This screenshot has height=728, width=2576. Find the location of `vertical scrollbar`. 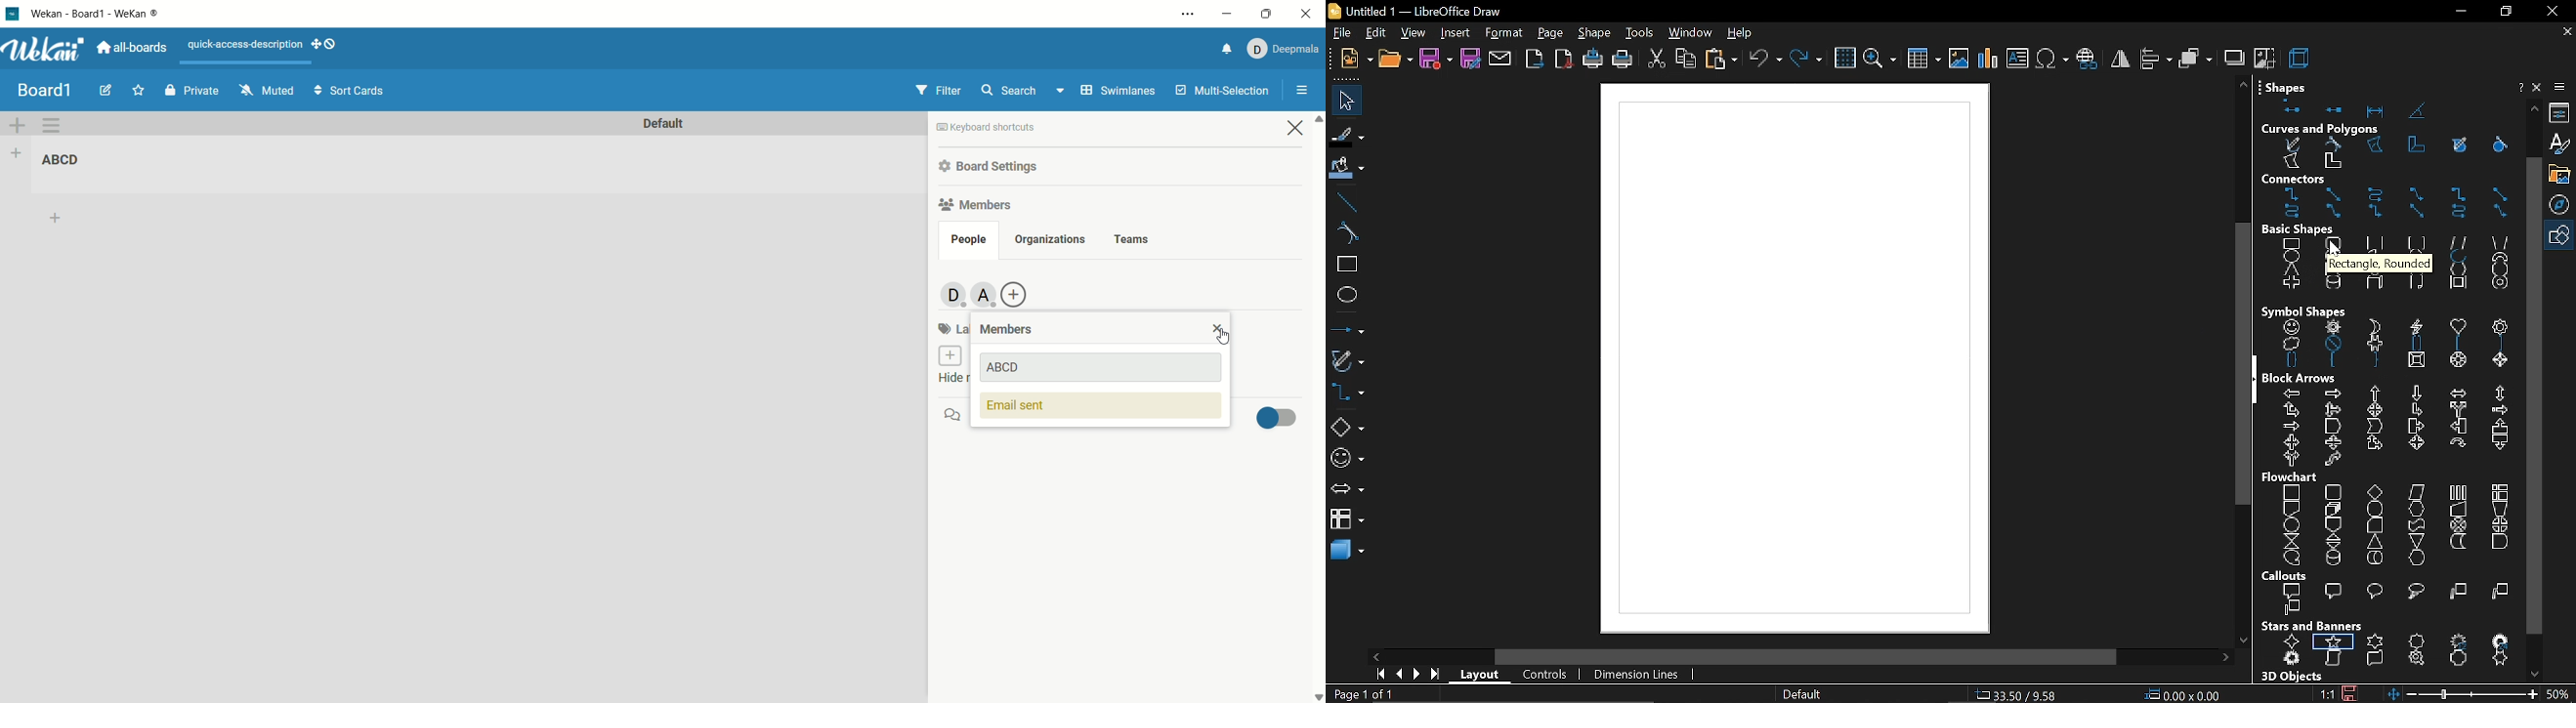

vertical scrollbar is located at coordinates (2533, 394).